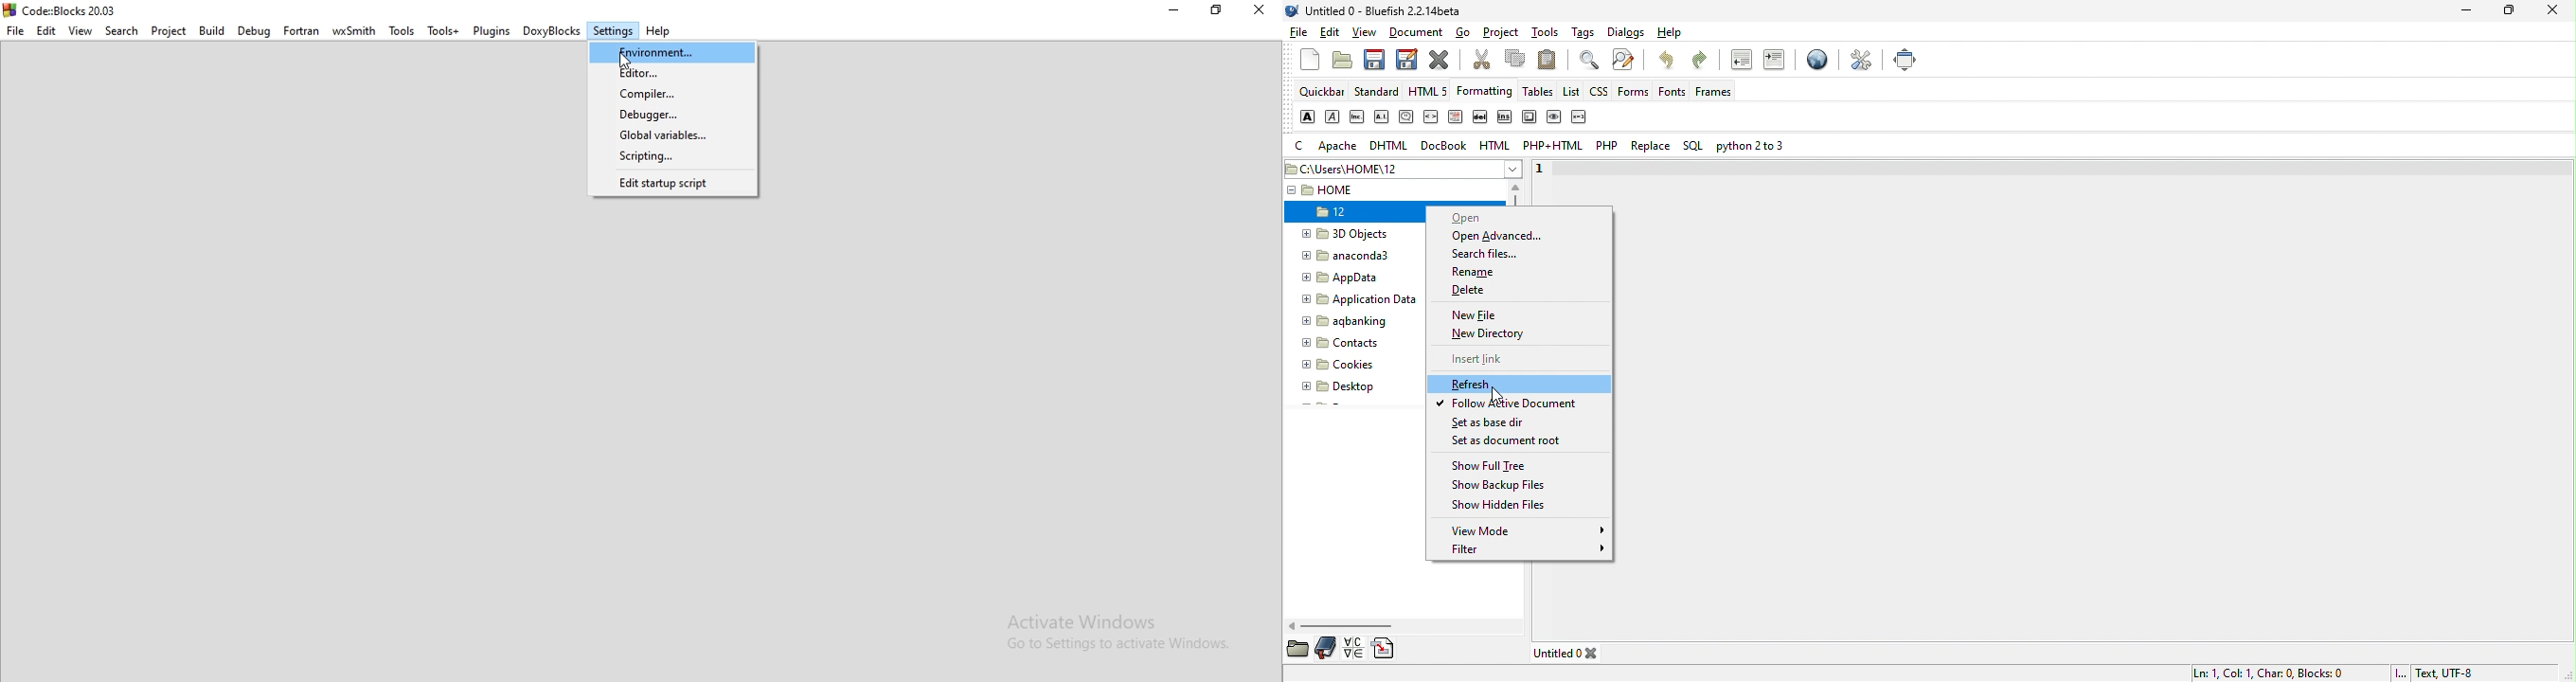  I want to click on edit, so click(1332, 33).